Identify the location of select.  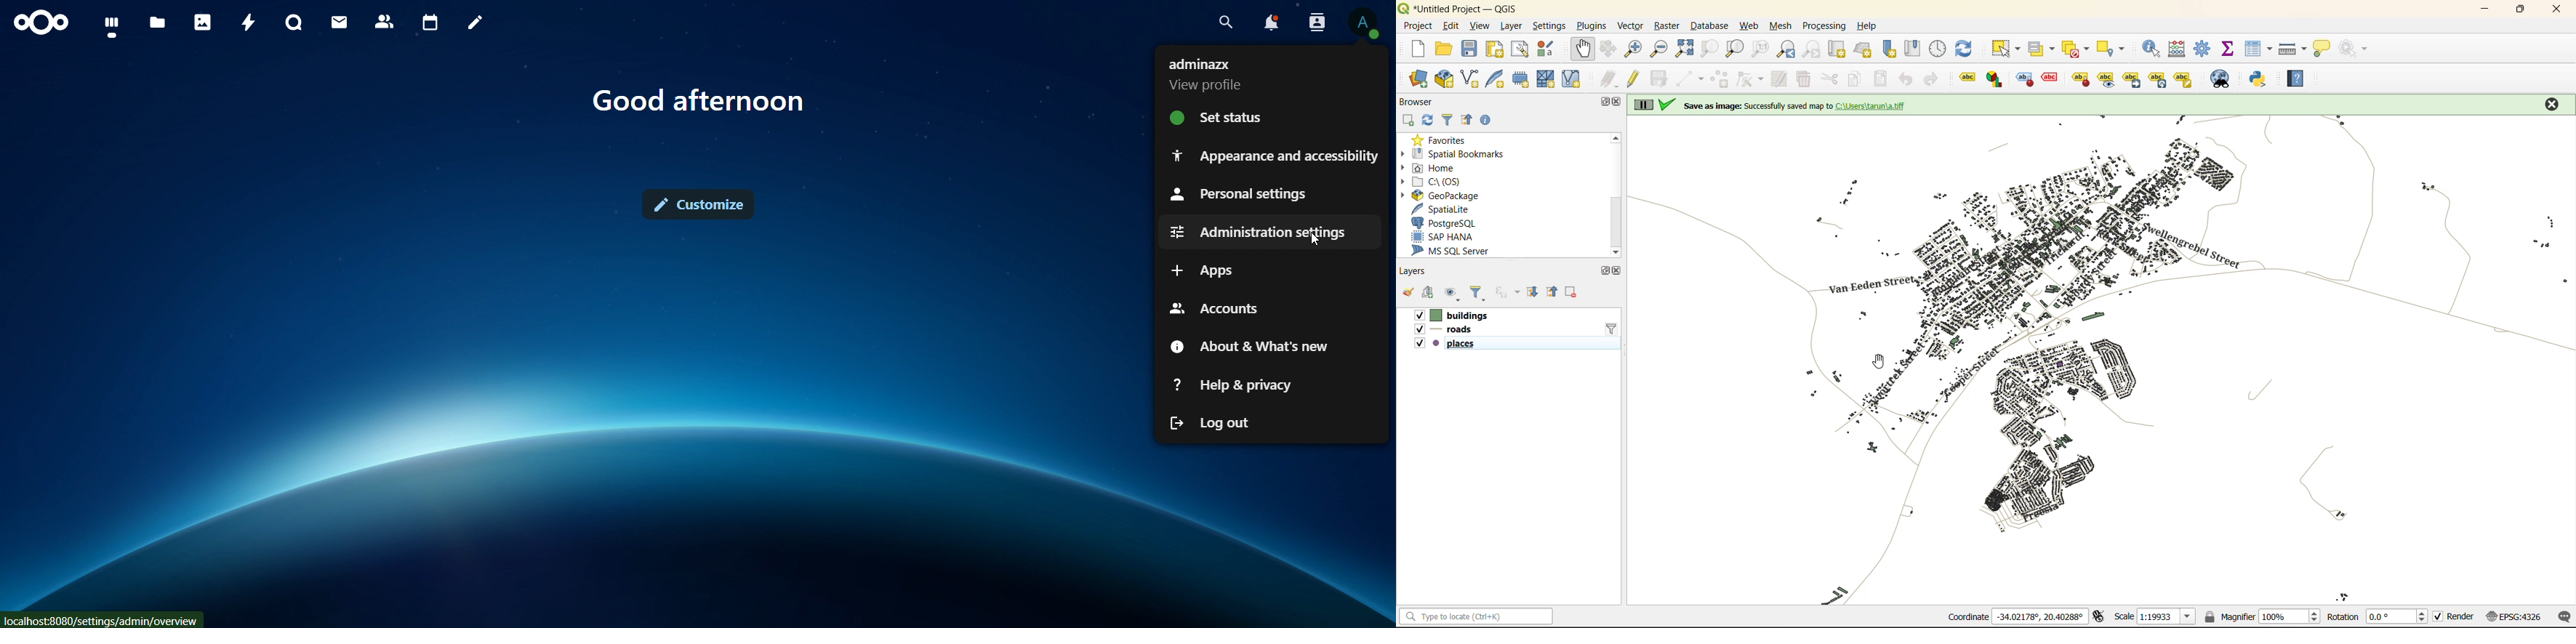
(2008, 49).